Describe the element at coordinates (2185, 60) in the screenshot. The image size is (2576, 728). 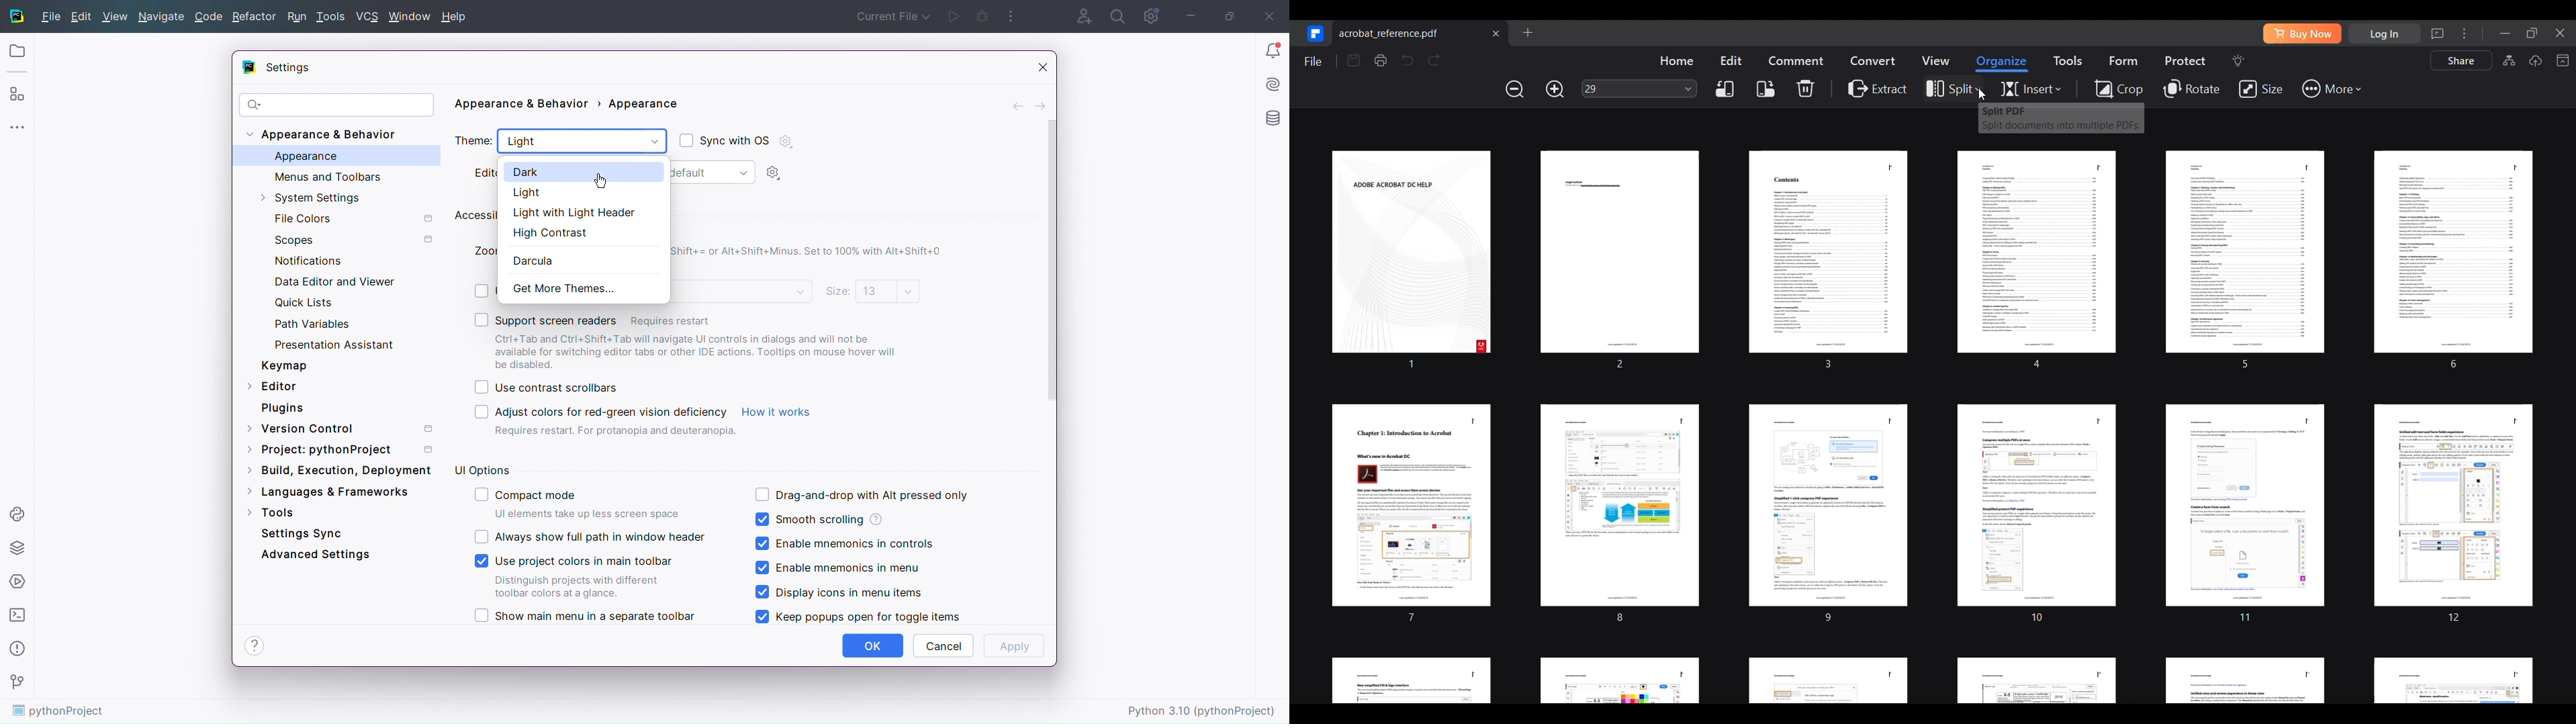
I see `Protect` at that location.